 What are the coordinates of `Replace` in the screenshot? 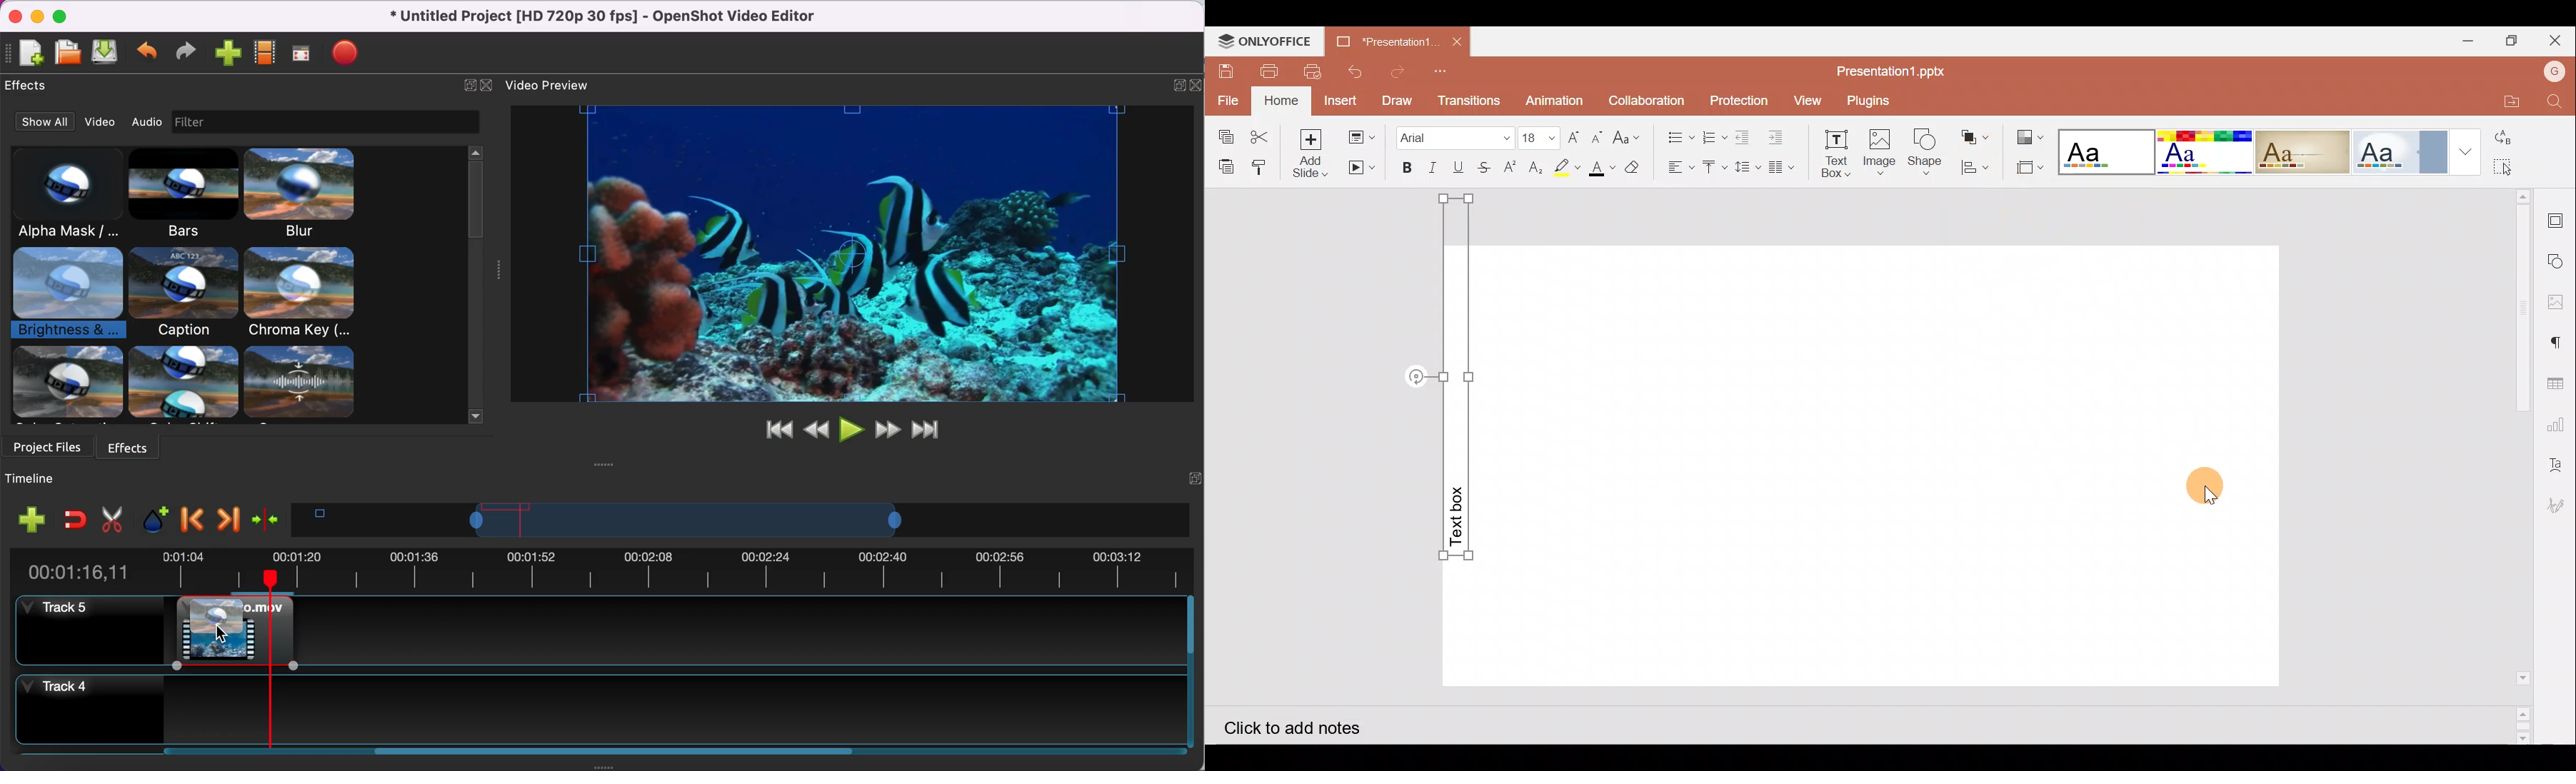 It's located at (2519, 139).